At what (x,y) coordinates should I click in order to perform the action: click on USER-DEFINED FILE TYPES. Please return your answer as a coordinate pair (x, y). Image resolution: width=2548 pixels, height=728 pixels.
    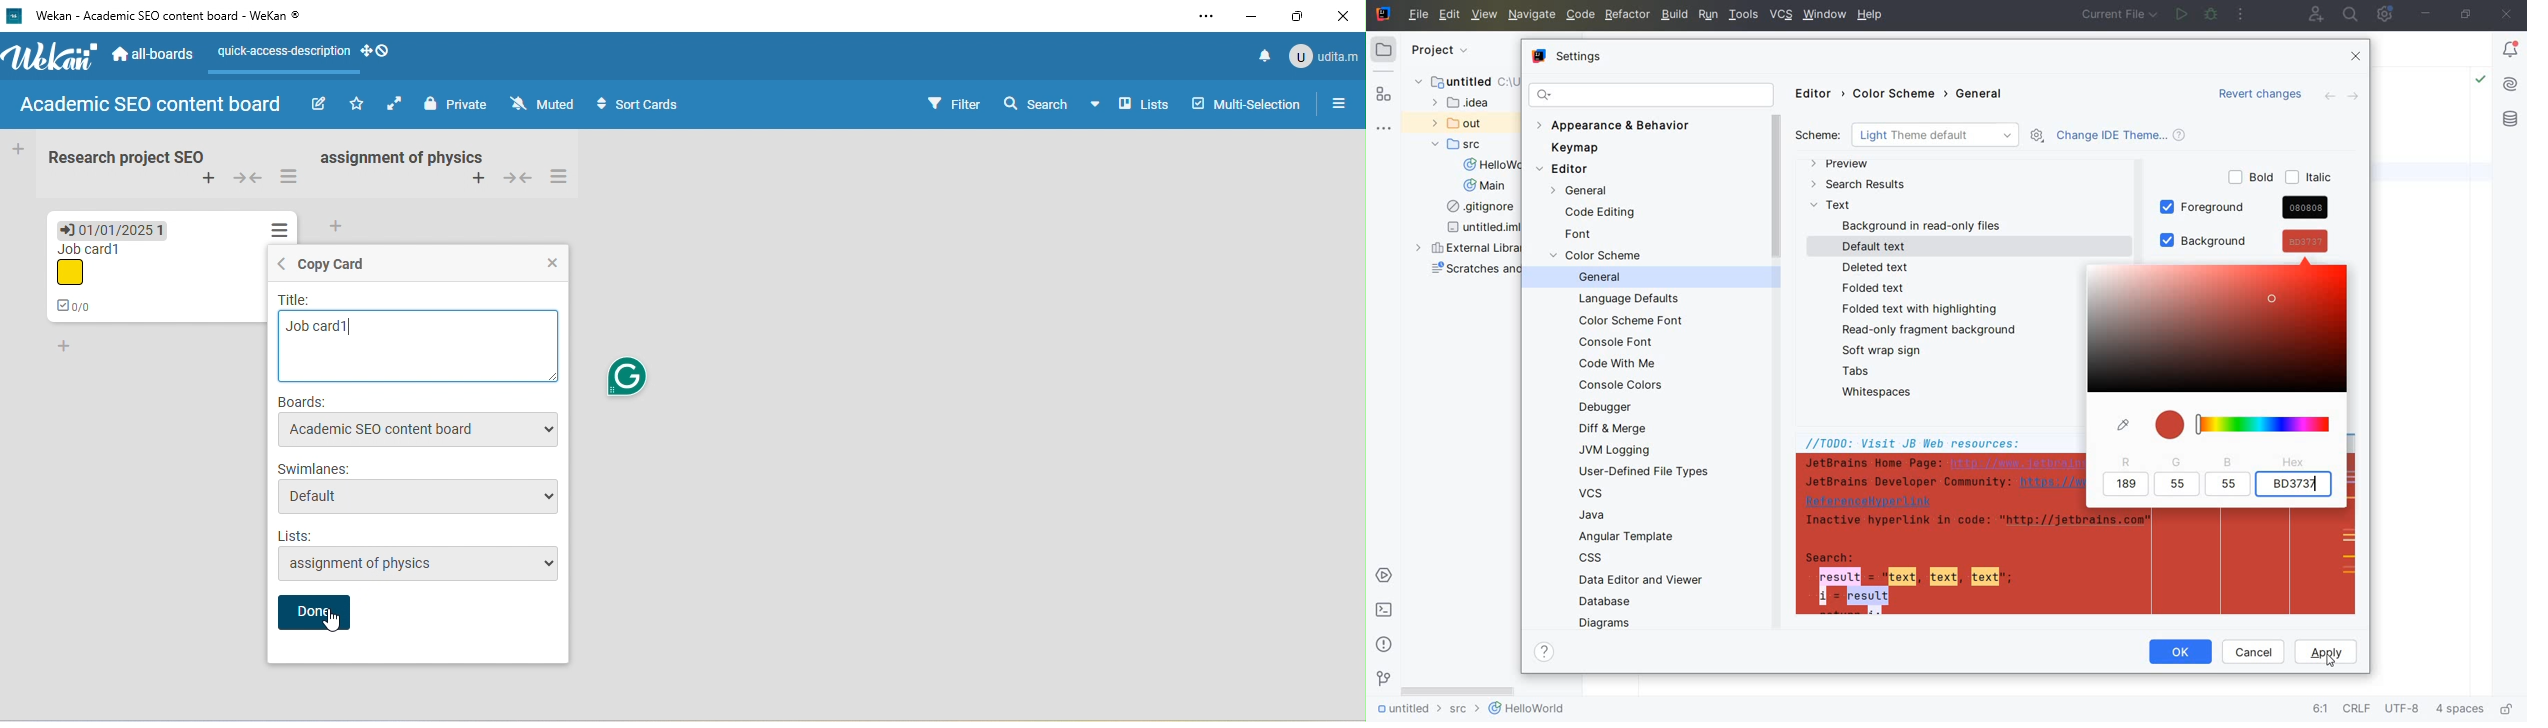
    Looking at the image, I should click on (1644, 472).